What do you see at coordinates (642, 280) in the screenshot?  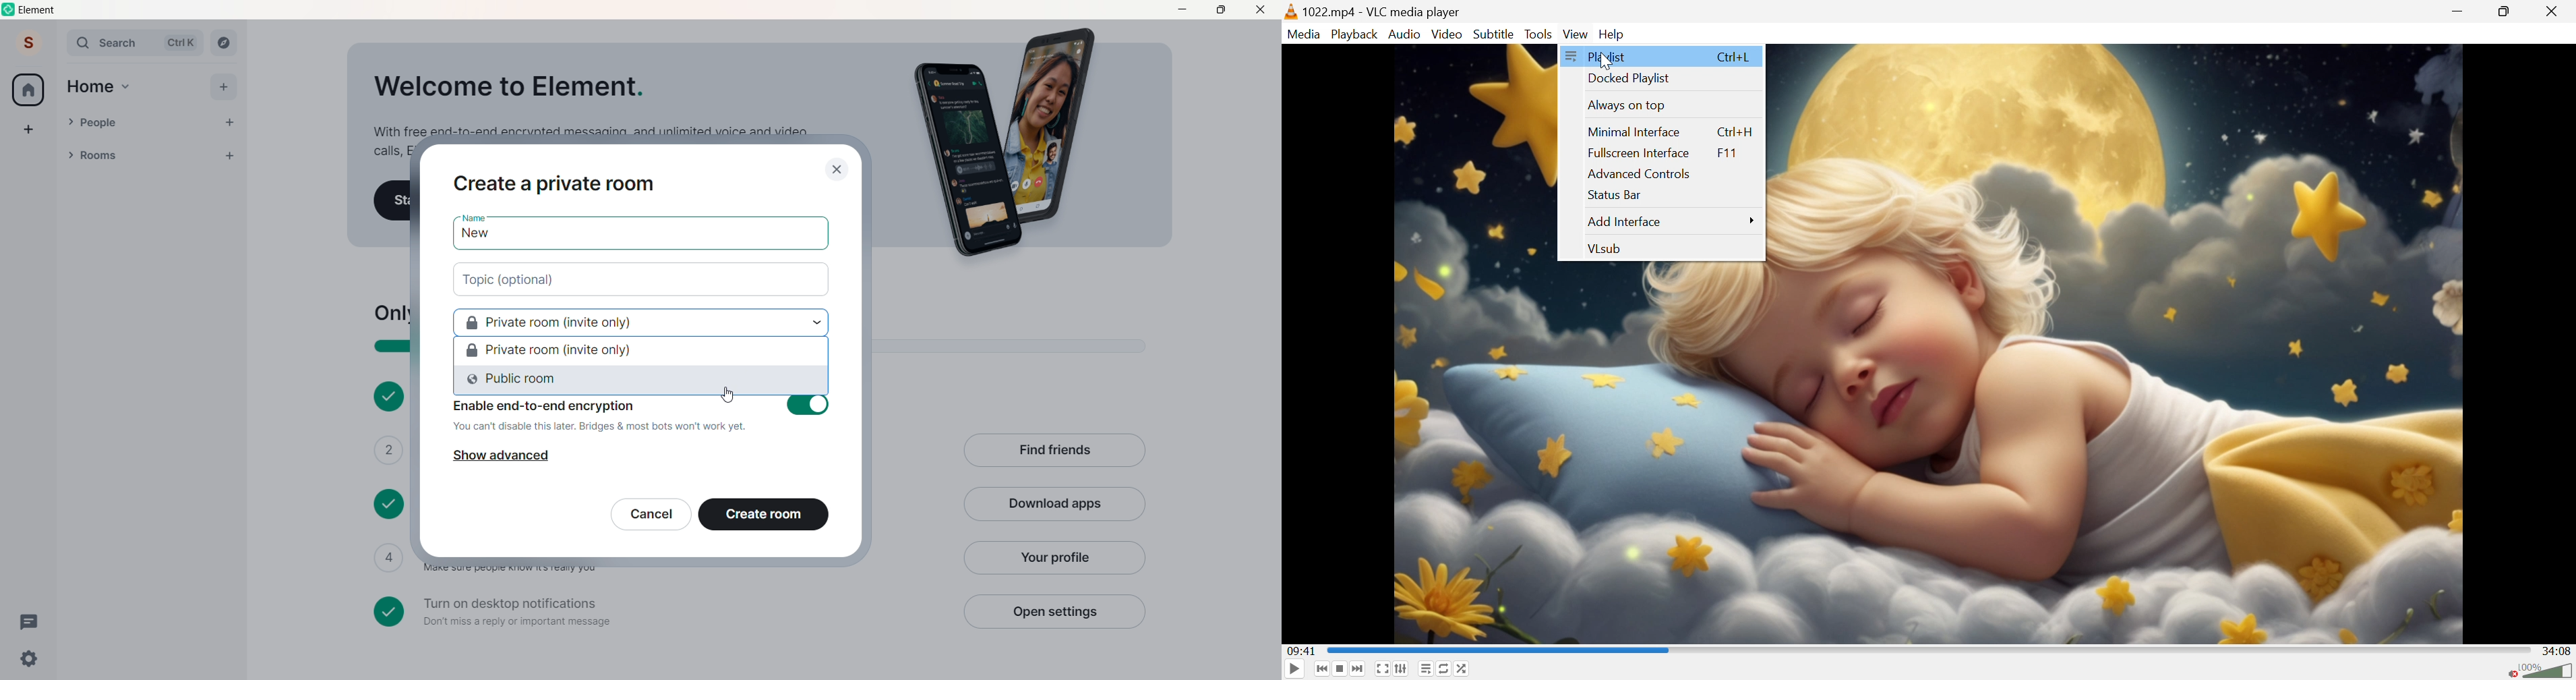 I see `add topic (optional)` at bounding box center [642, 280].